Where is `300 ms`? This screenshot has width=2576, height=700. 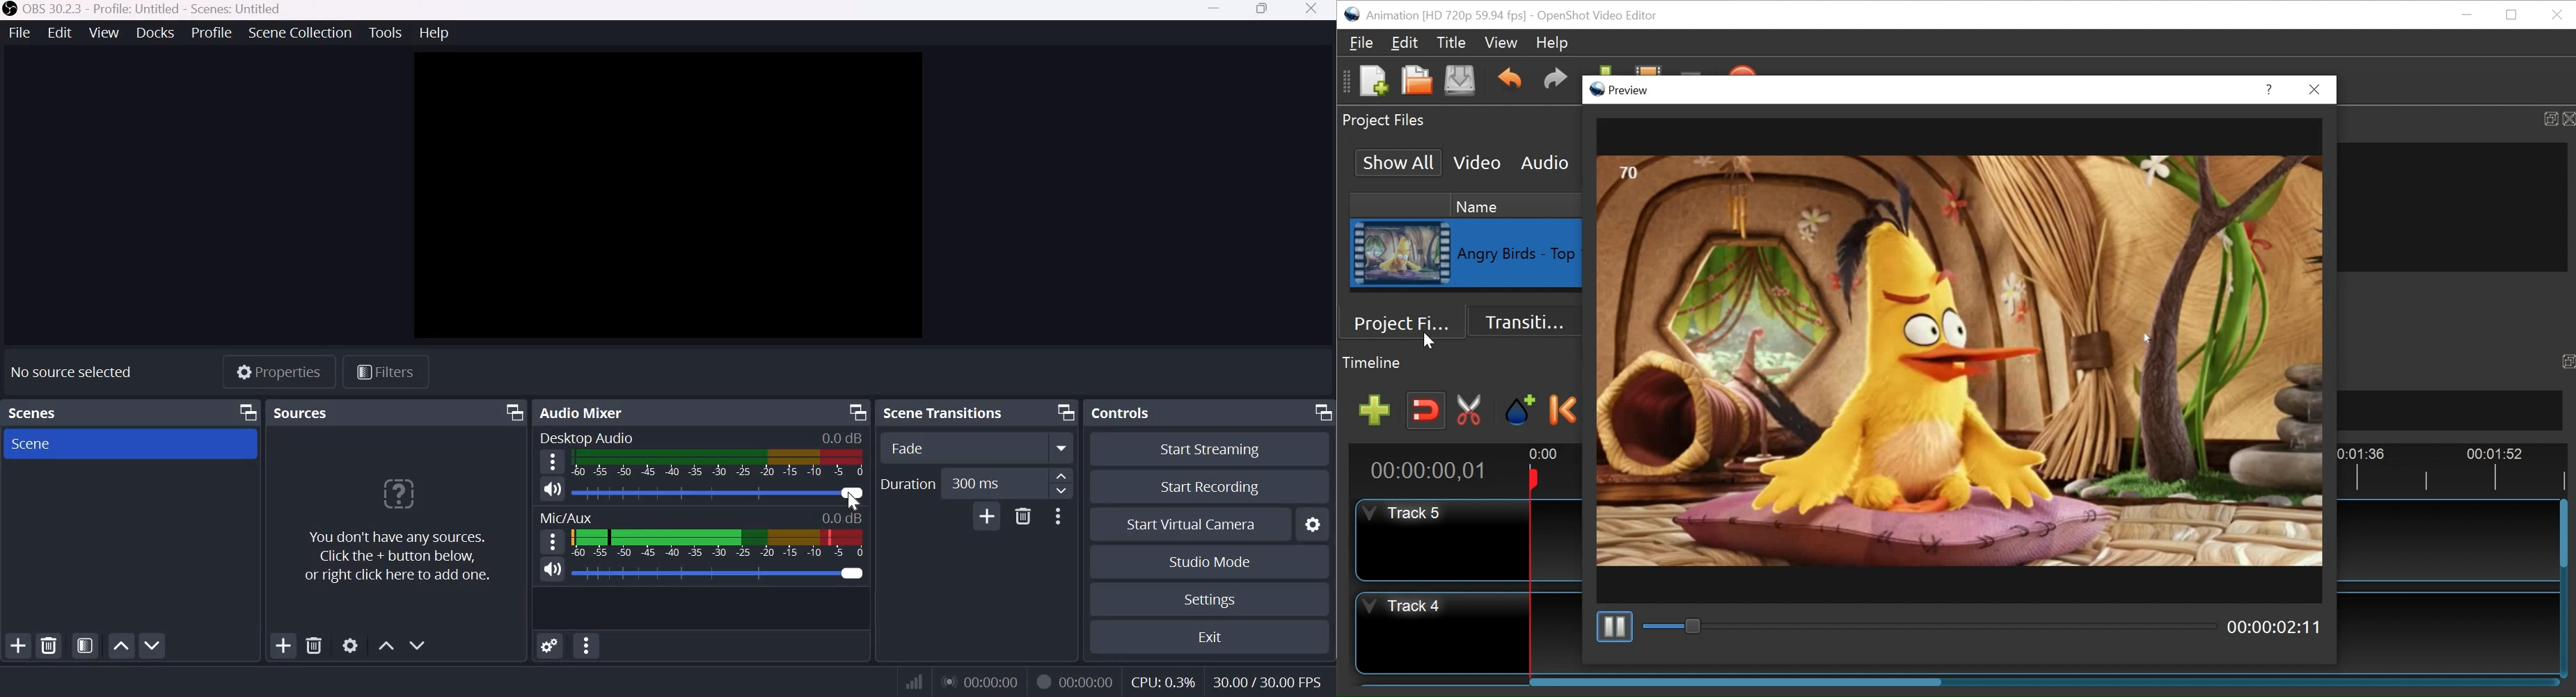 300 ms is located at coordinates (993, 484).